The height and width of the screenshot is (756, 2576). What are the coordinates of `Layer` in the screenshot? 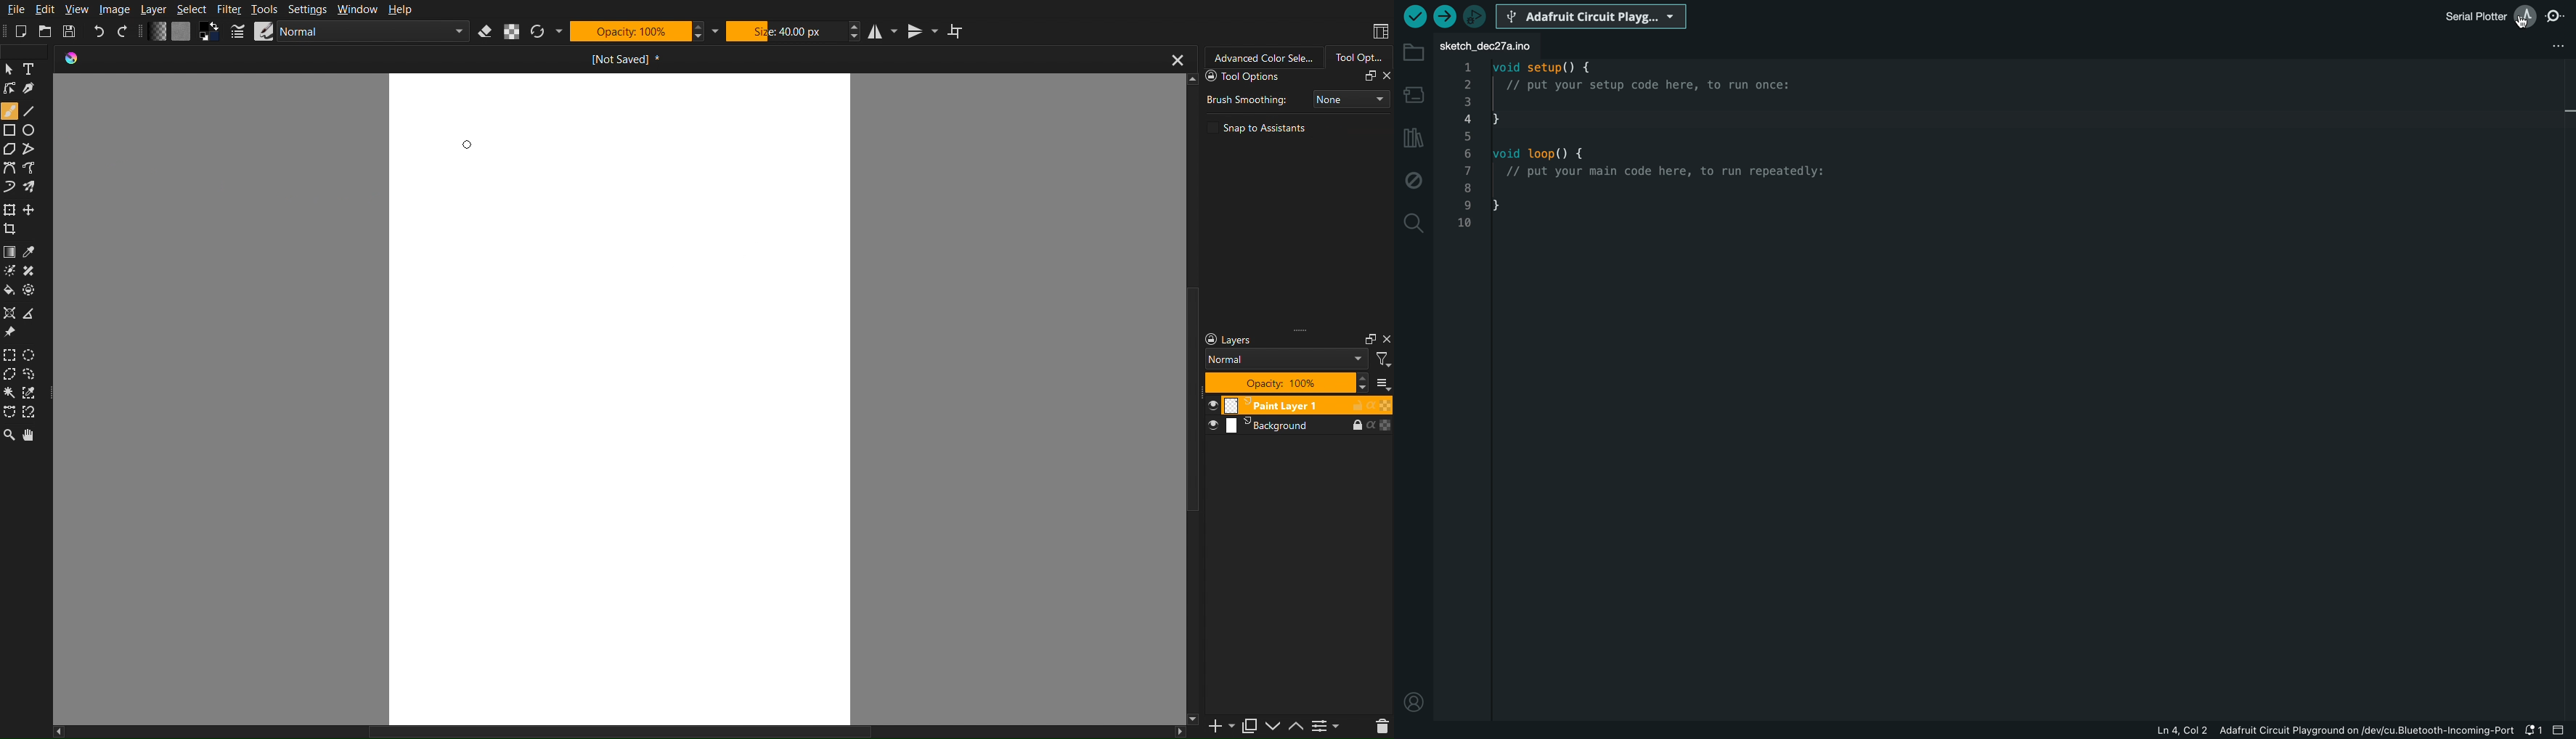 It's located at (154, 9).